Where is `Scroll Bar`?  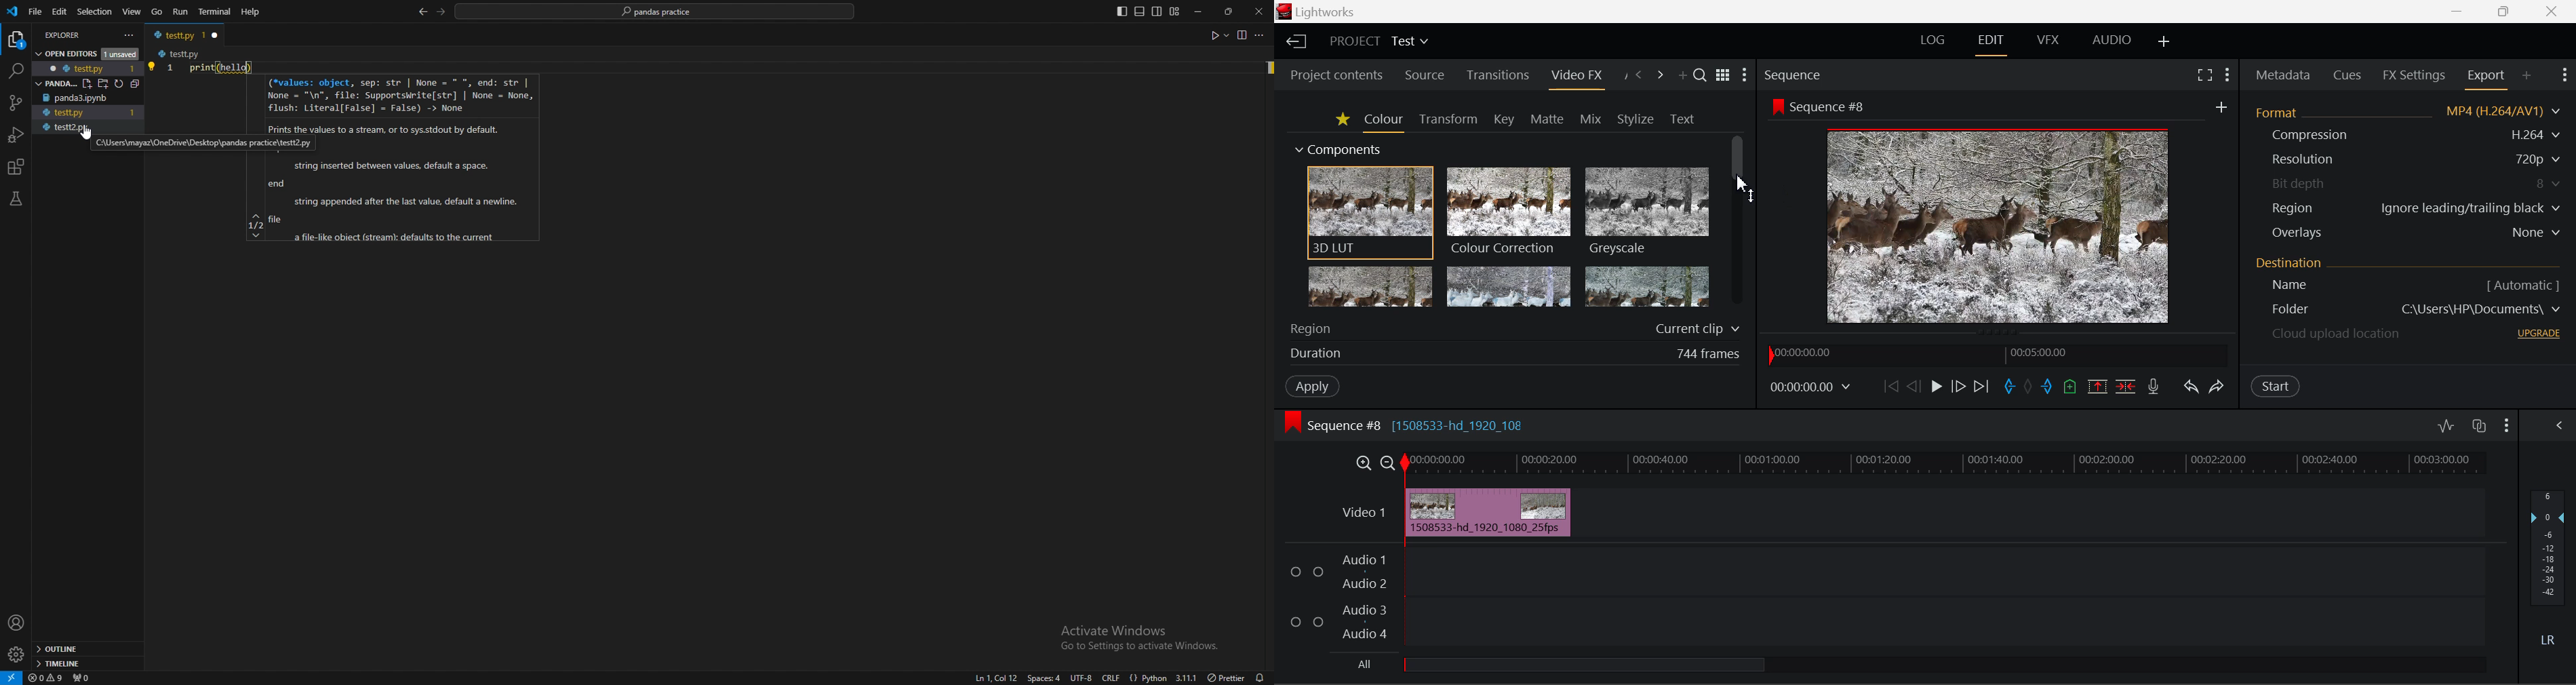 Scroll Bar is located at coordinates (1738, 223).